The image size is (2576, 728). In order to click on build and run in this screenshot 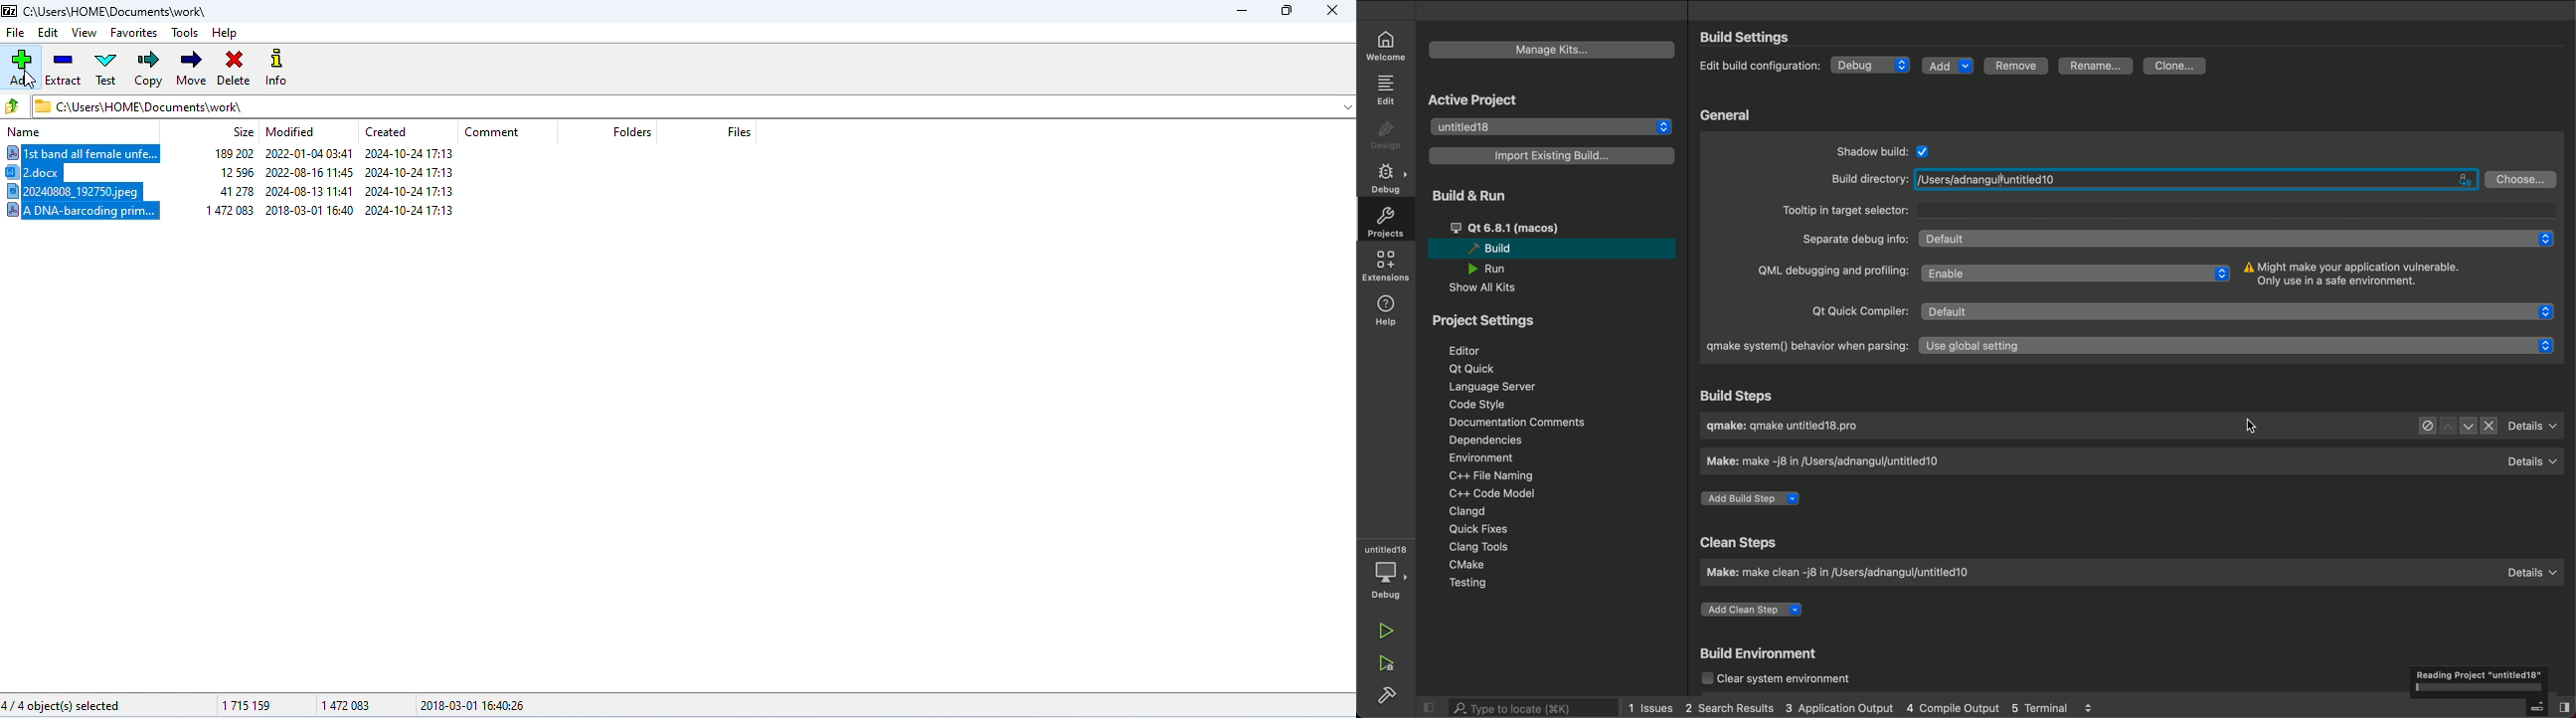, I will do `click(1473, 197)`.